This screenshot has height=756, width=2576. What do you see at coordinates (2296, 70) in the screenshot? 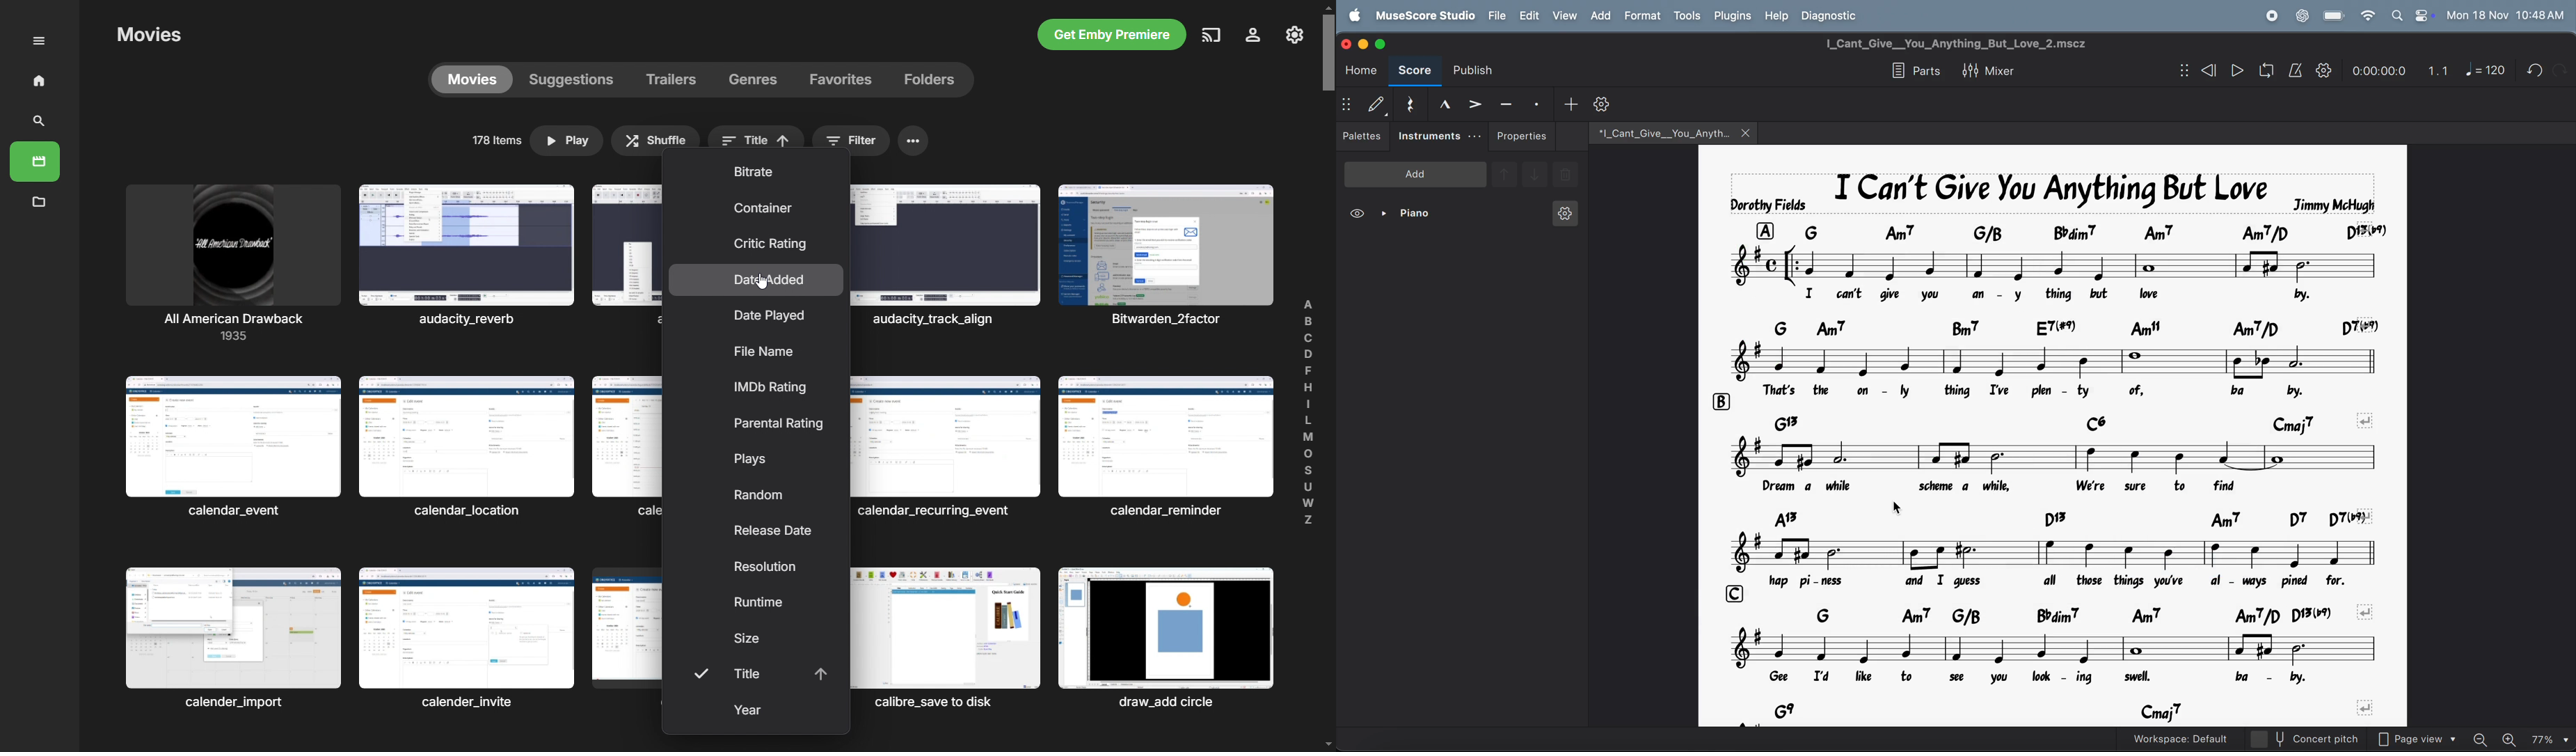
I see `metronome` at bounding box center [2296, 70].